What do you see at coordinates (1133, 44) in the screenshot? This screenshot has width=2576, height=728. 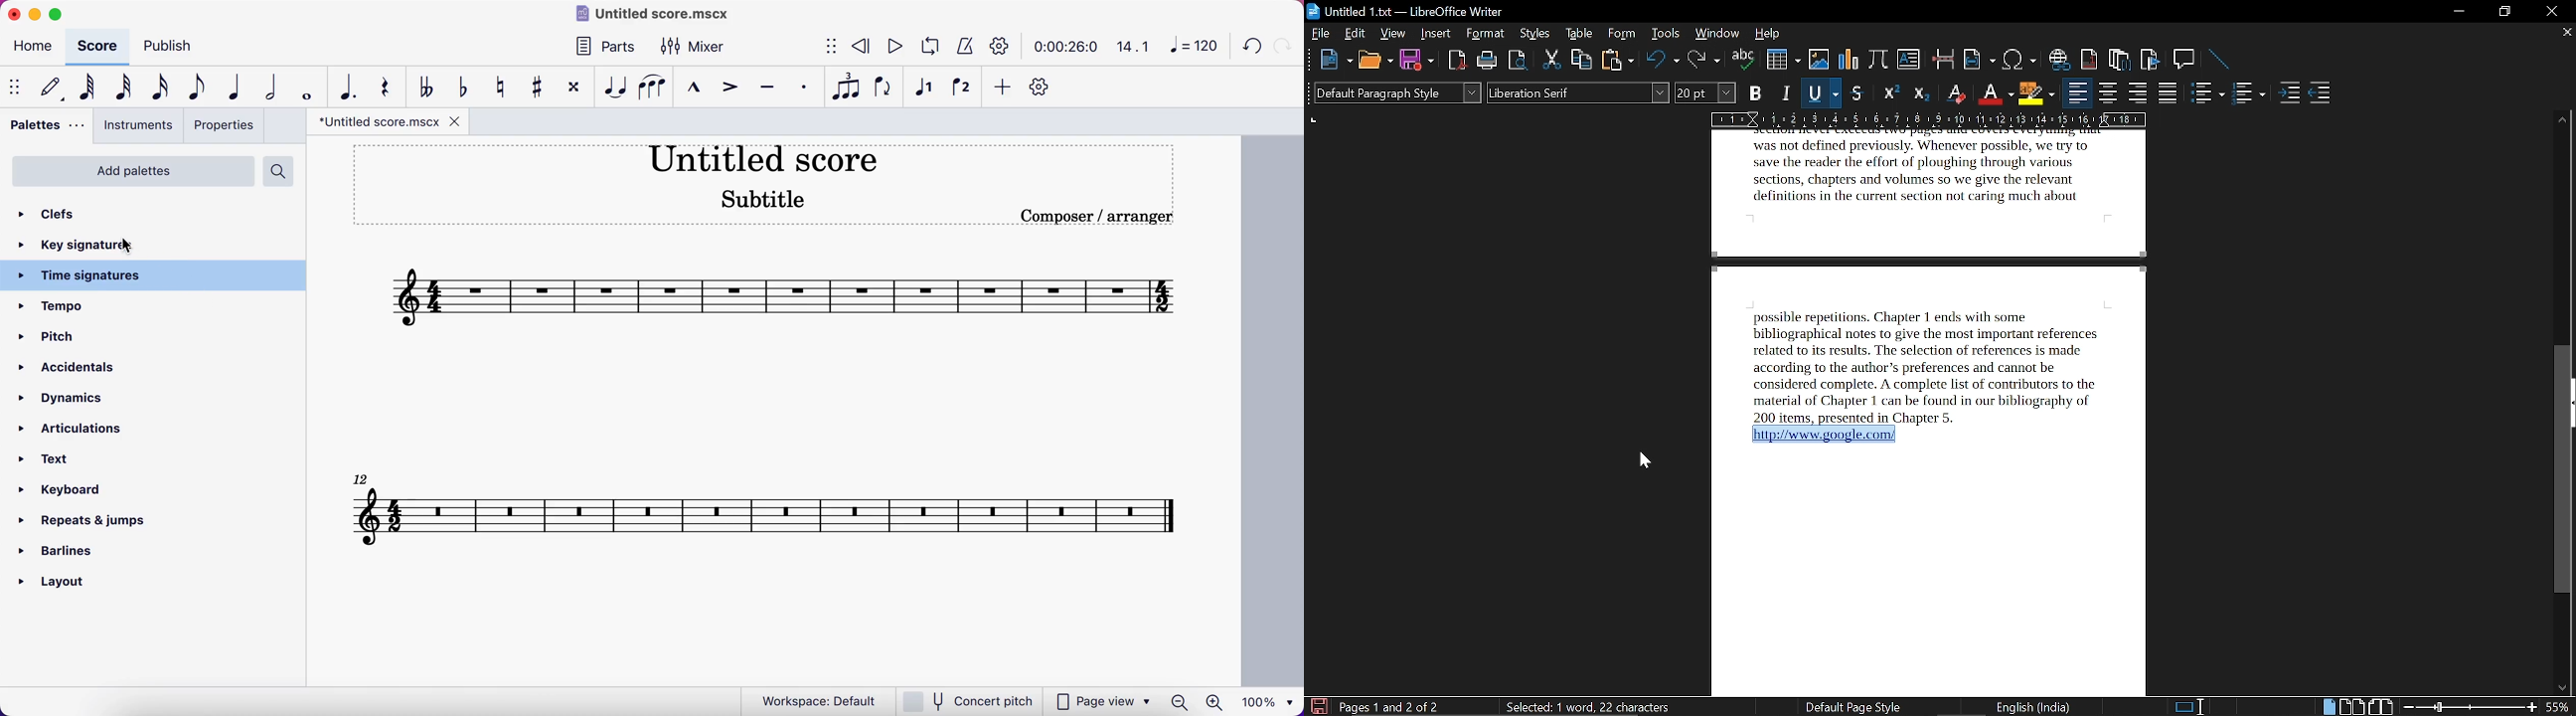 I see `14.1` at bounding box center [1133, 44].